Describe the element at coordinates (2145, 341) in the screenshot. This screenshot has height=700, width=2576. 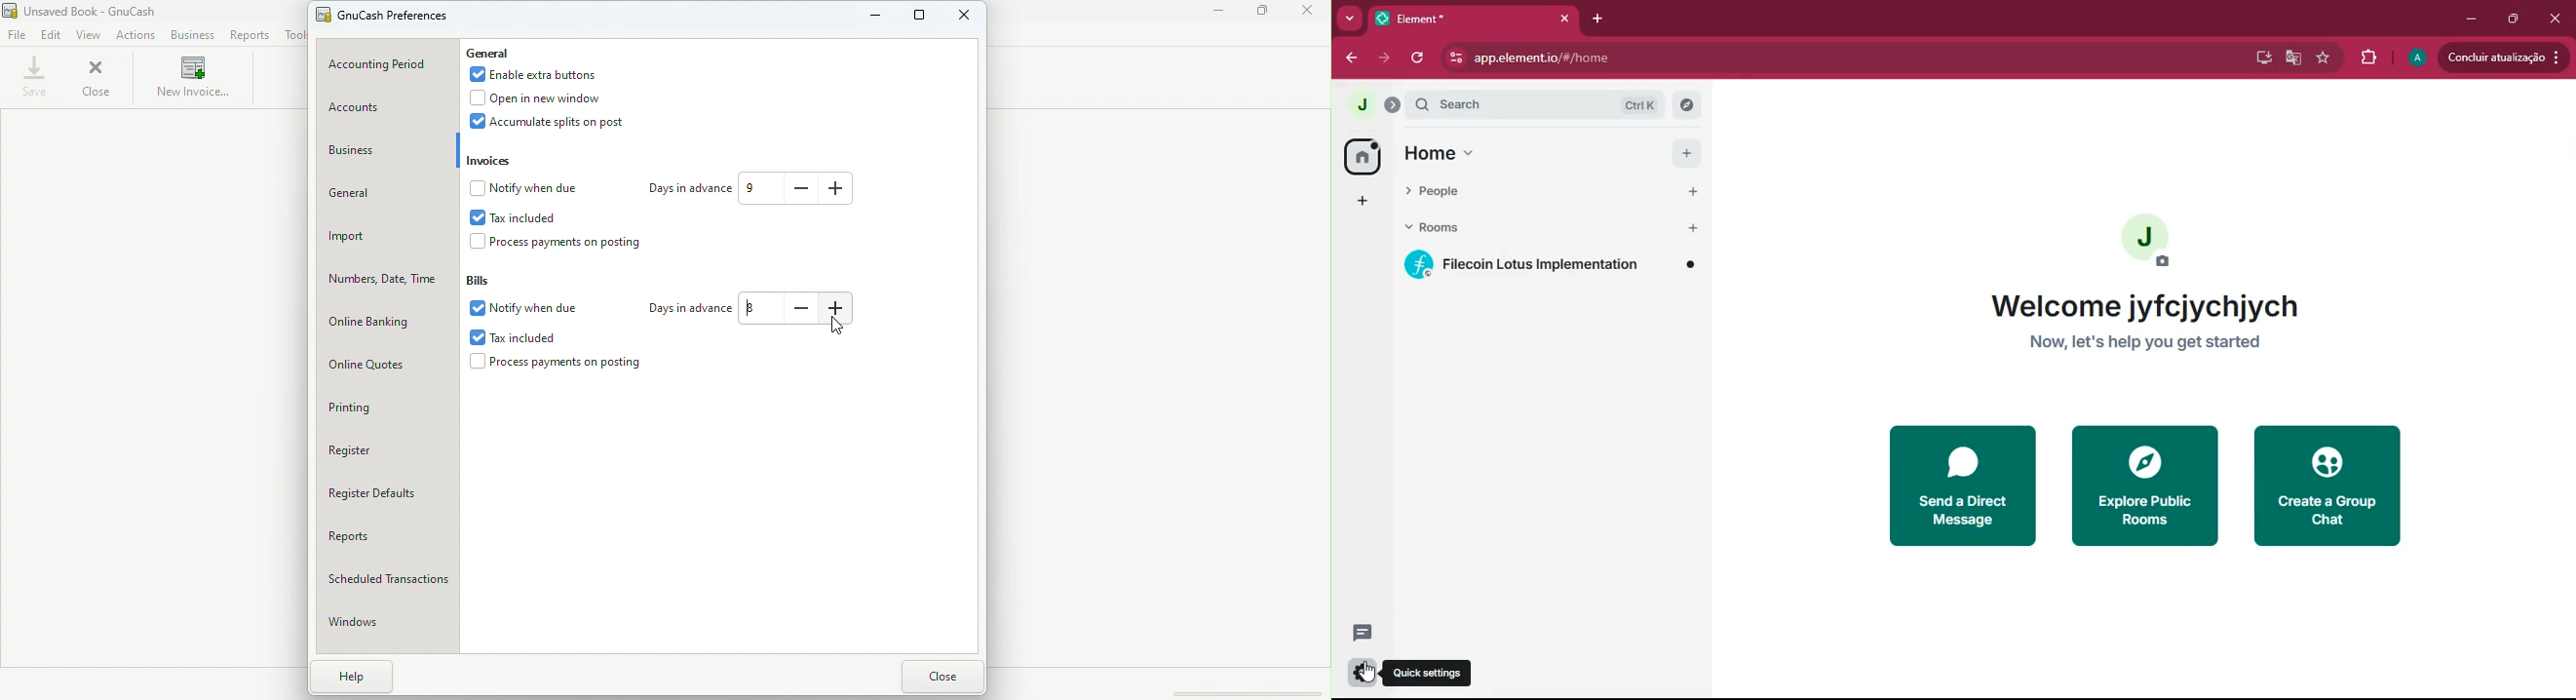
I see `Now, let's help you get started` at that location.